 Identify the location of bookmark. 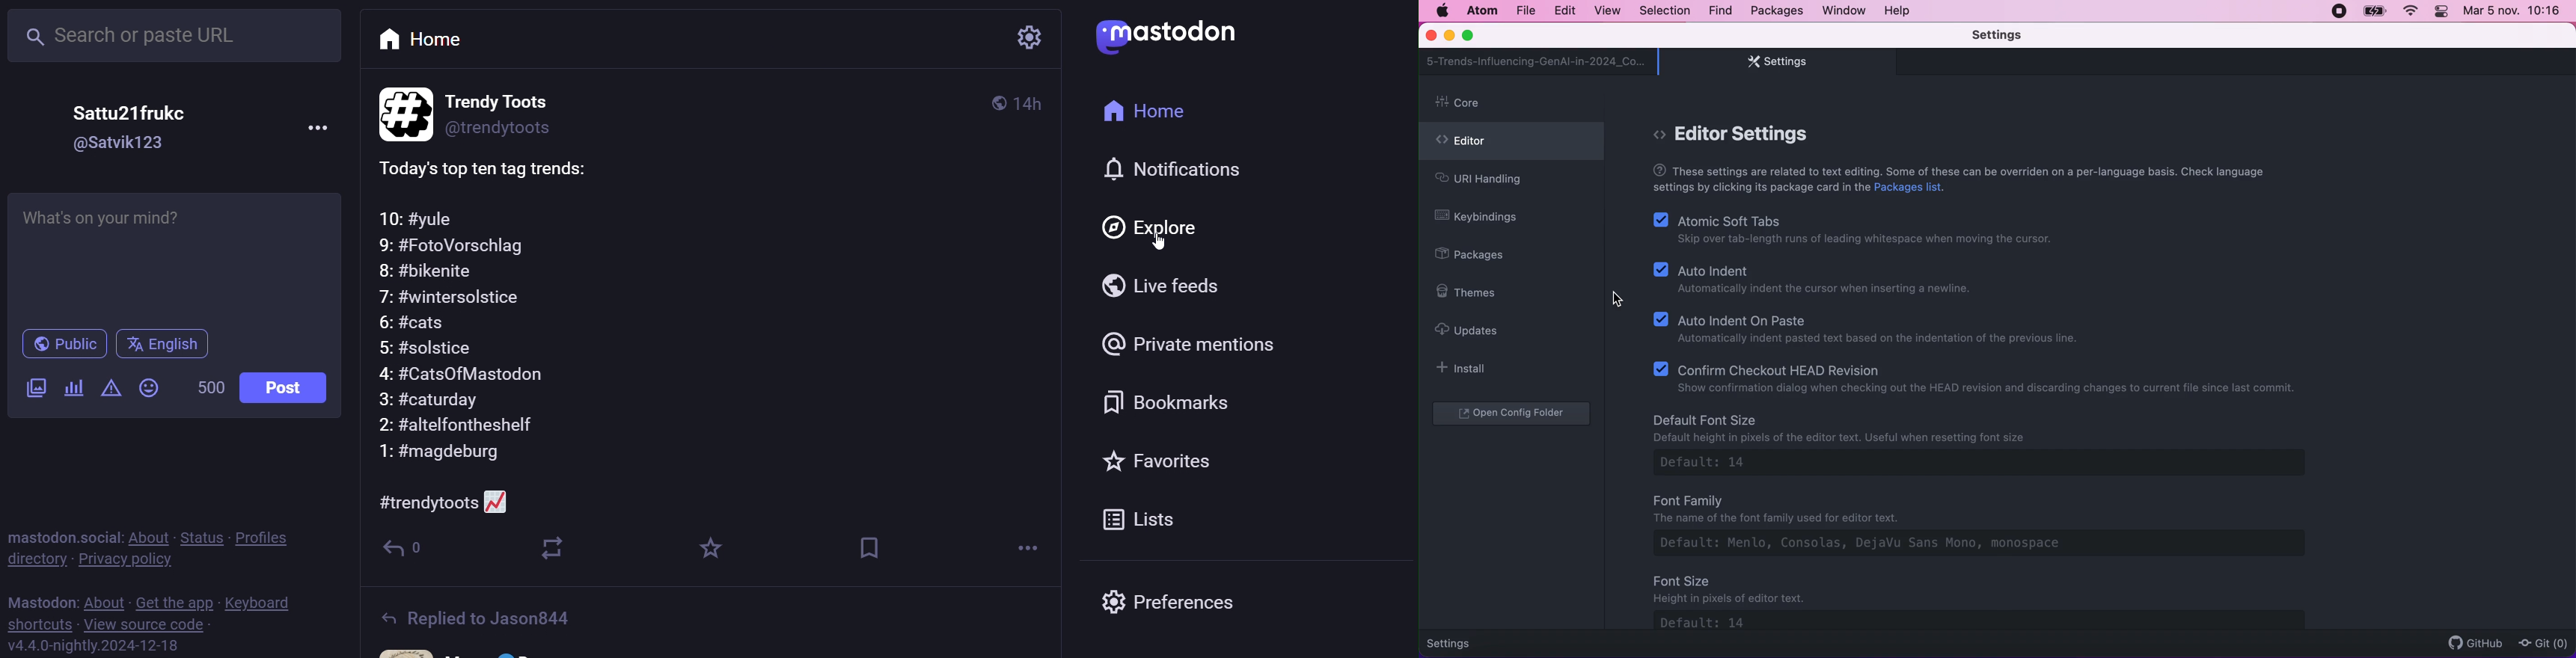
(1173, 399).